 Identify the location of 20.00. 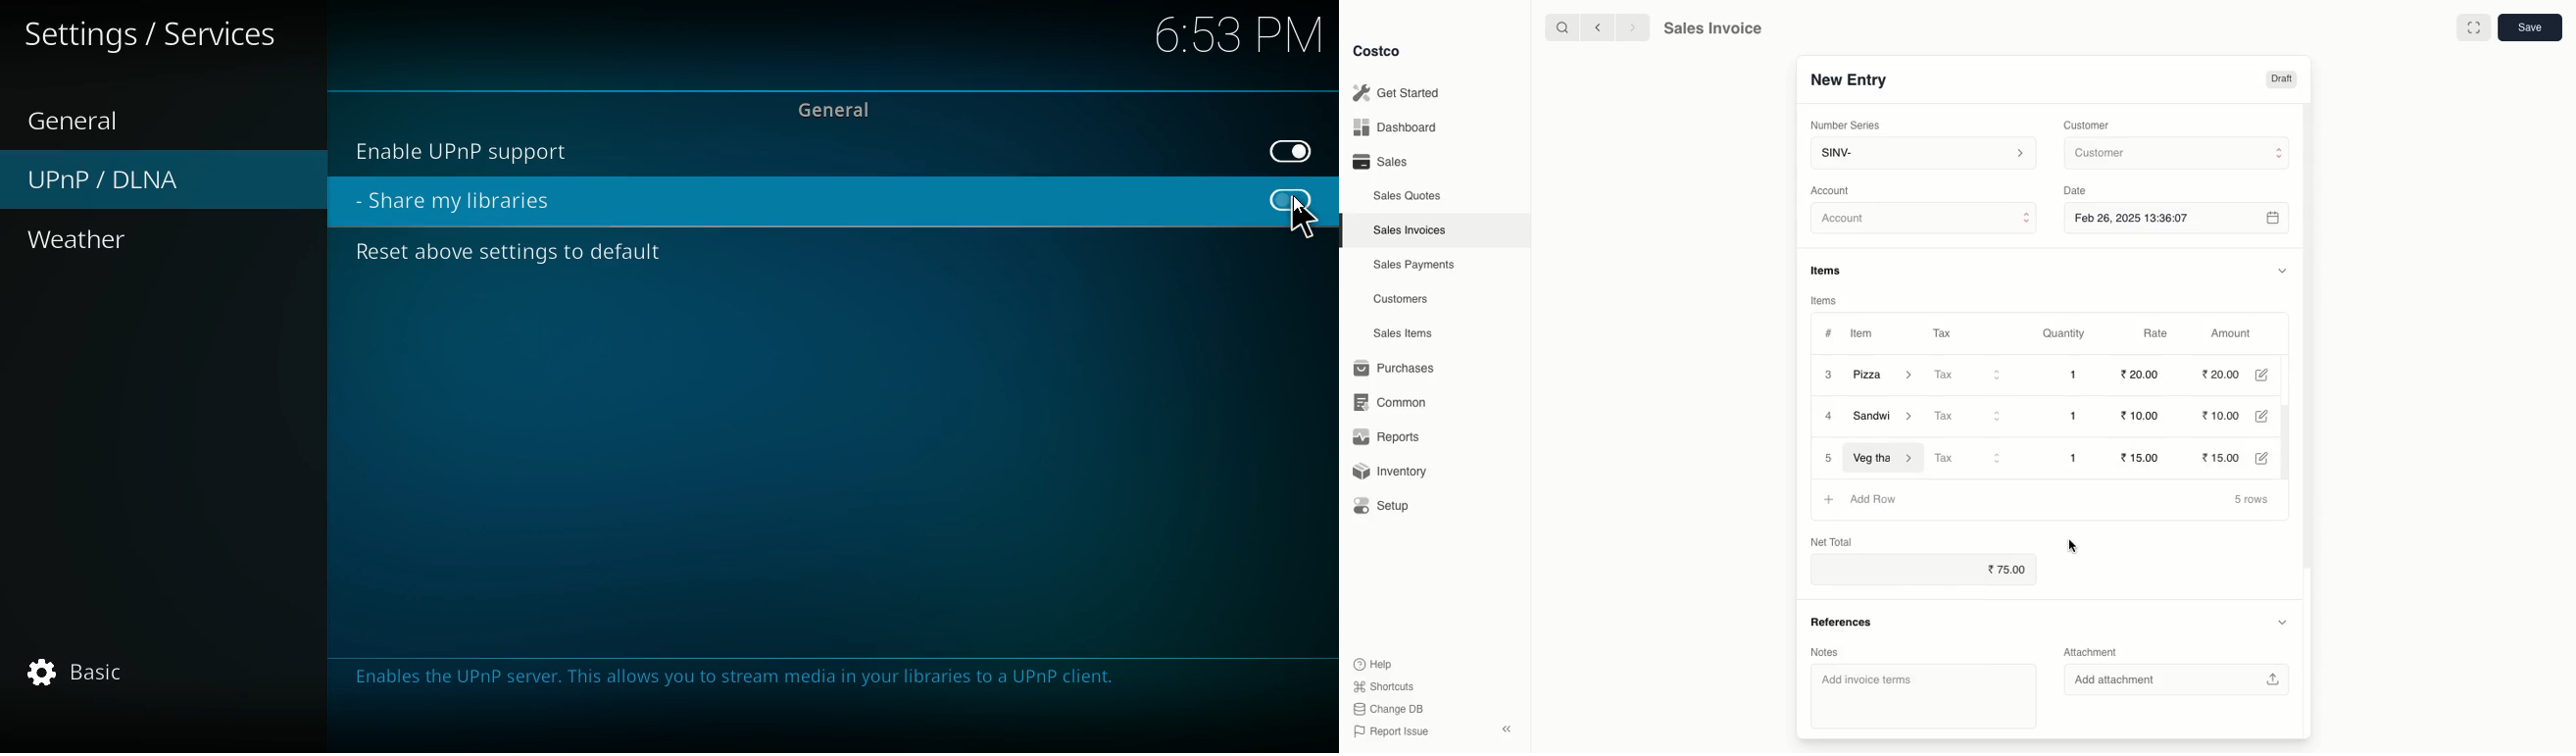
(2139, 375).